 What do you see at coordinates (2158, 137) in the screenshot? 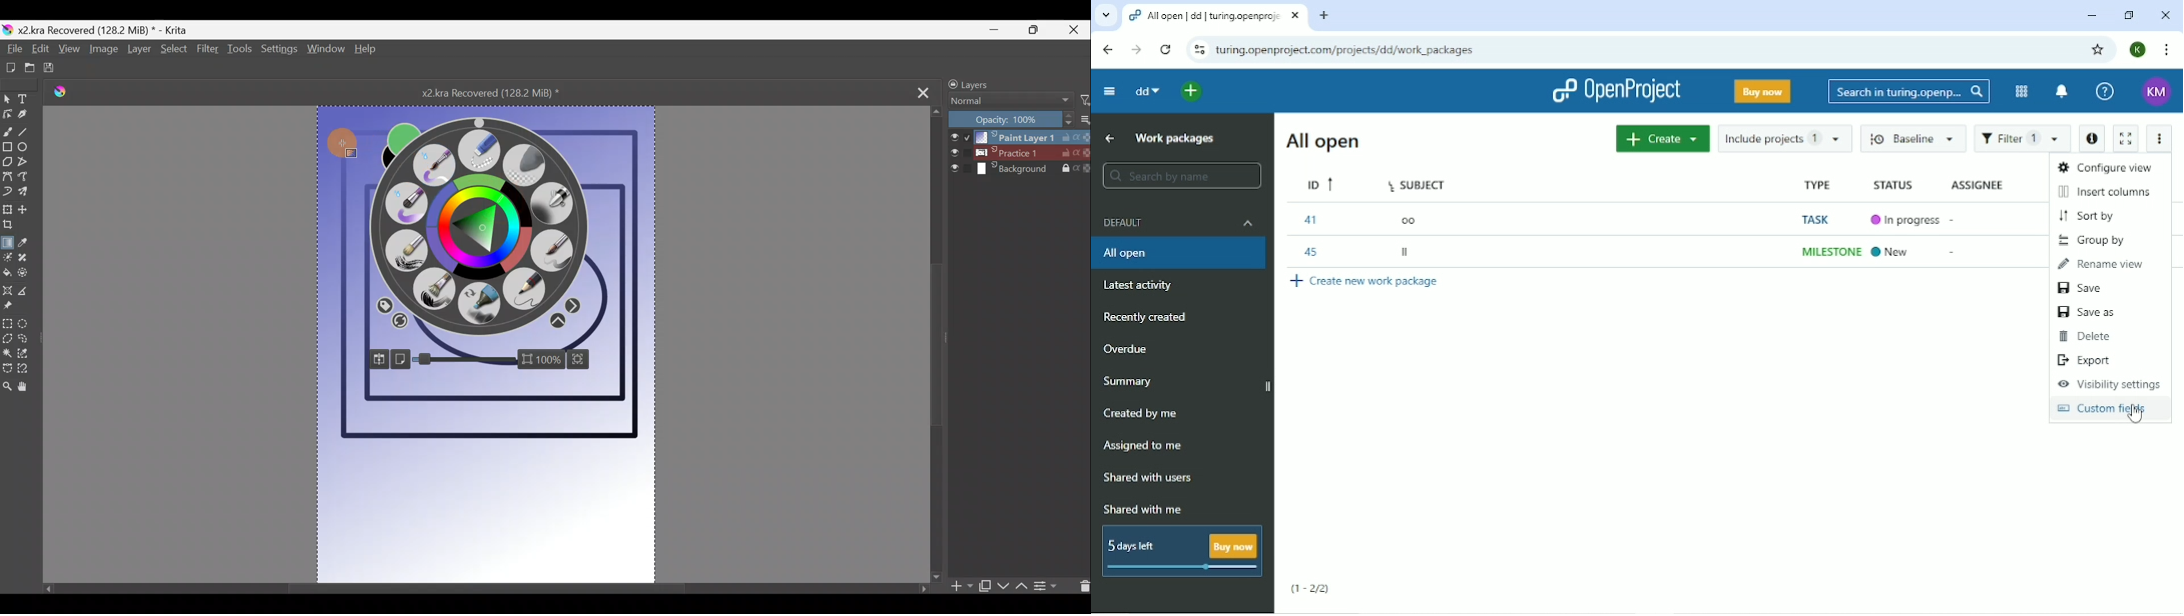
I see `More actions` at bounding box center [2158, 137].